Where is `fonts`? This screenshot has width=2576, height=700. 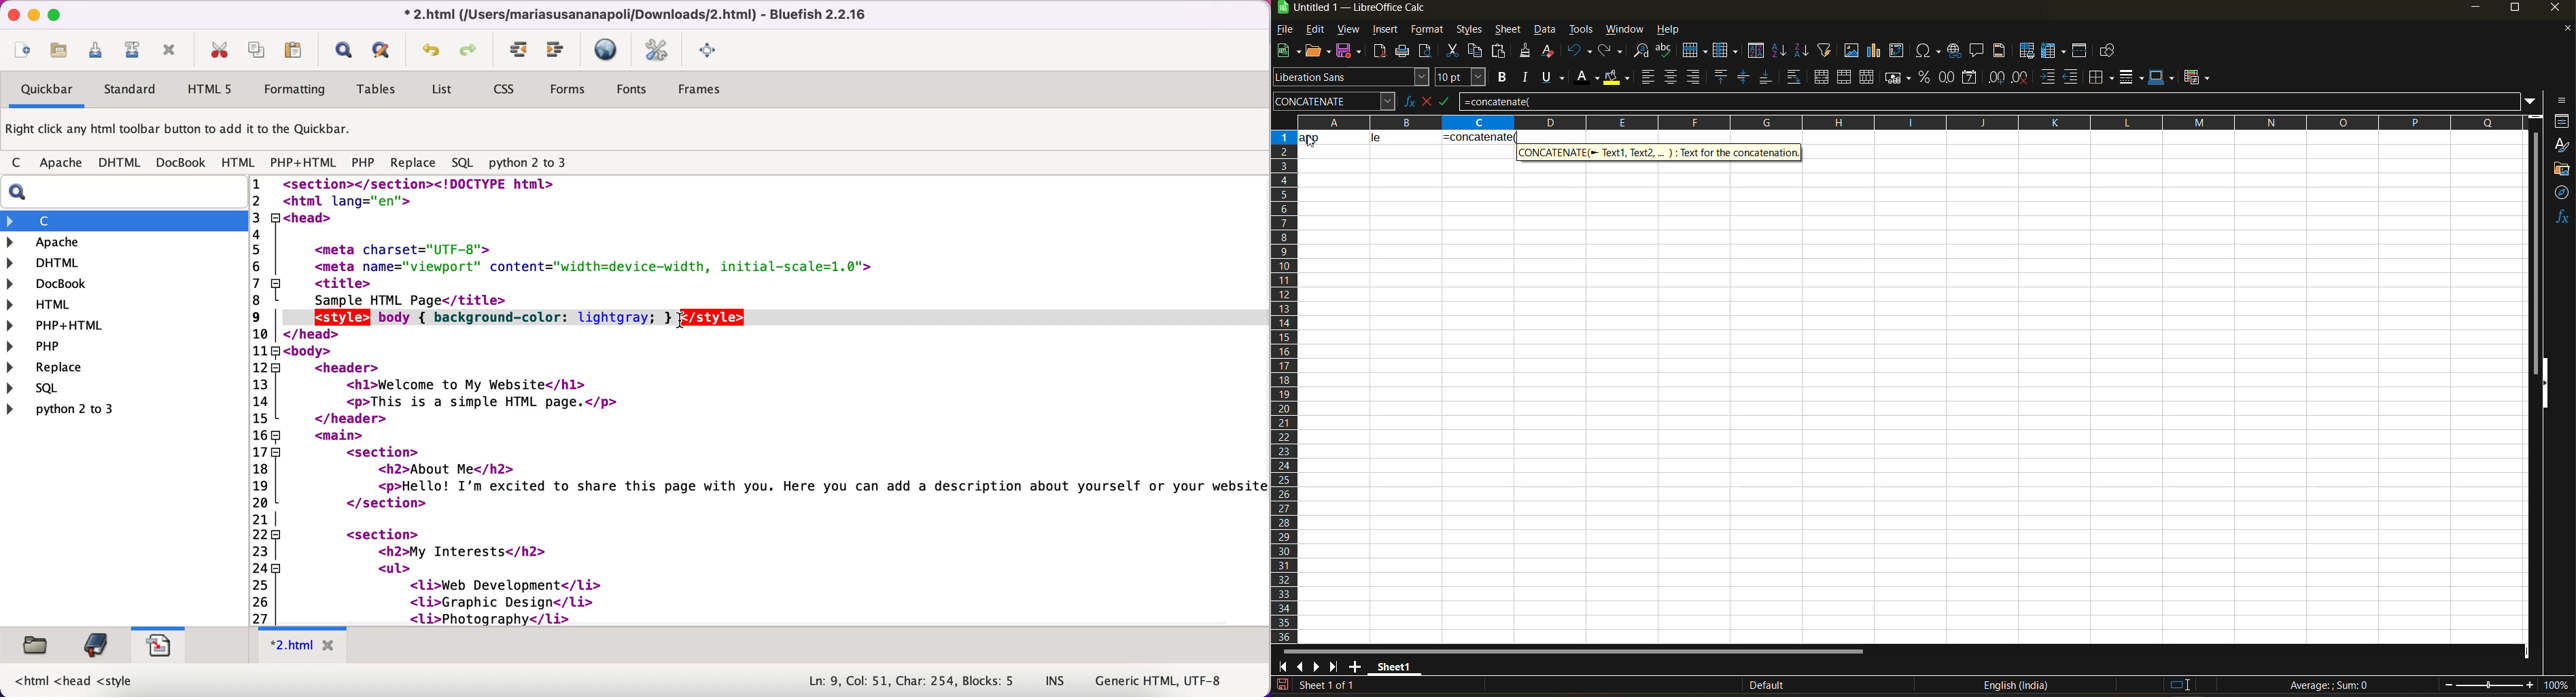
fonts is located at coordinates (632, 91).